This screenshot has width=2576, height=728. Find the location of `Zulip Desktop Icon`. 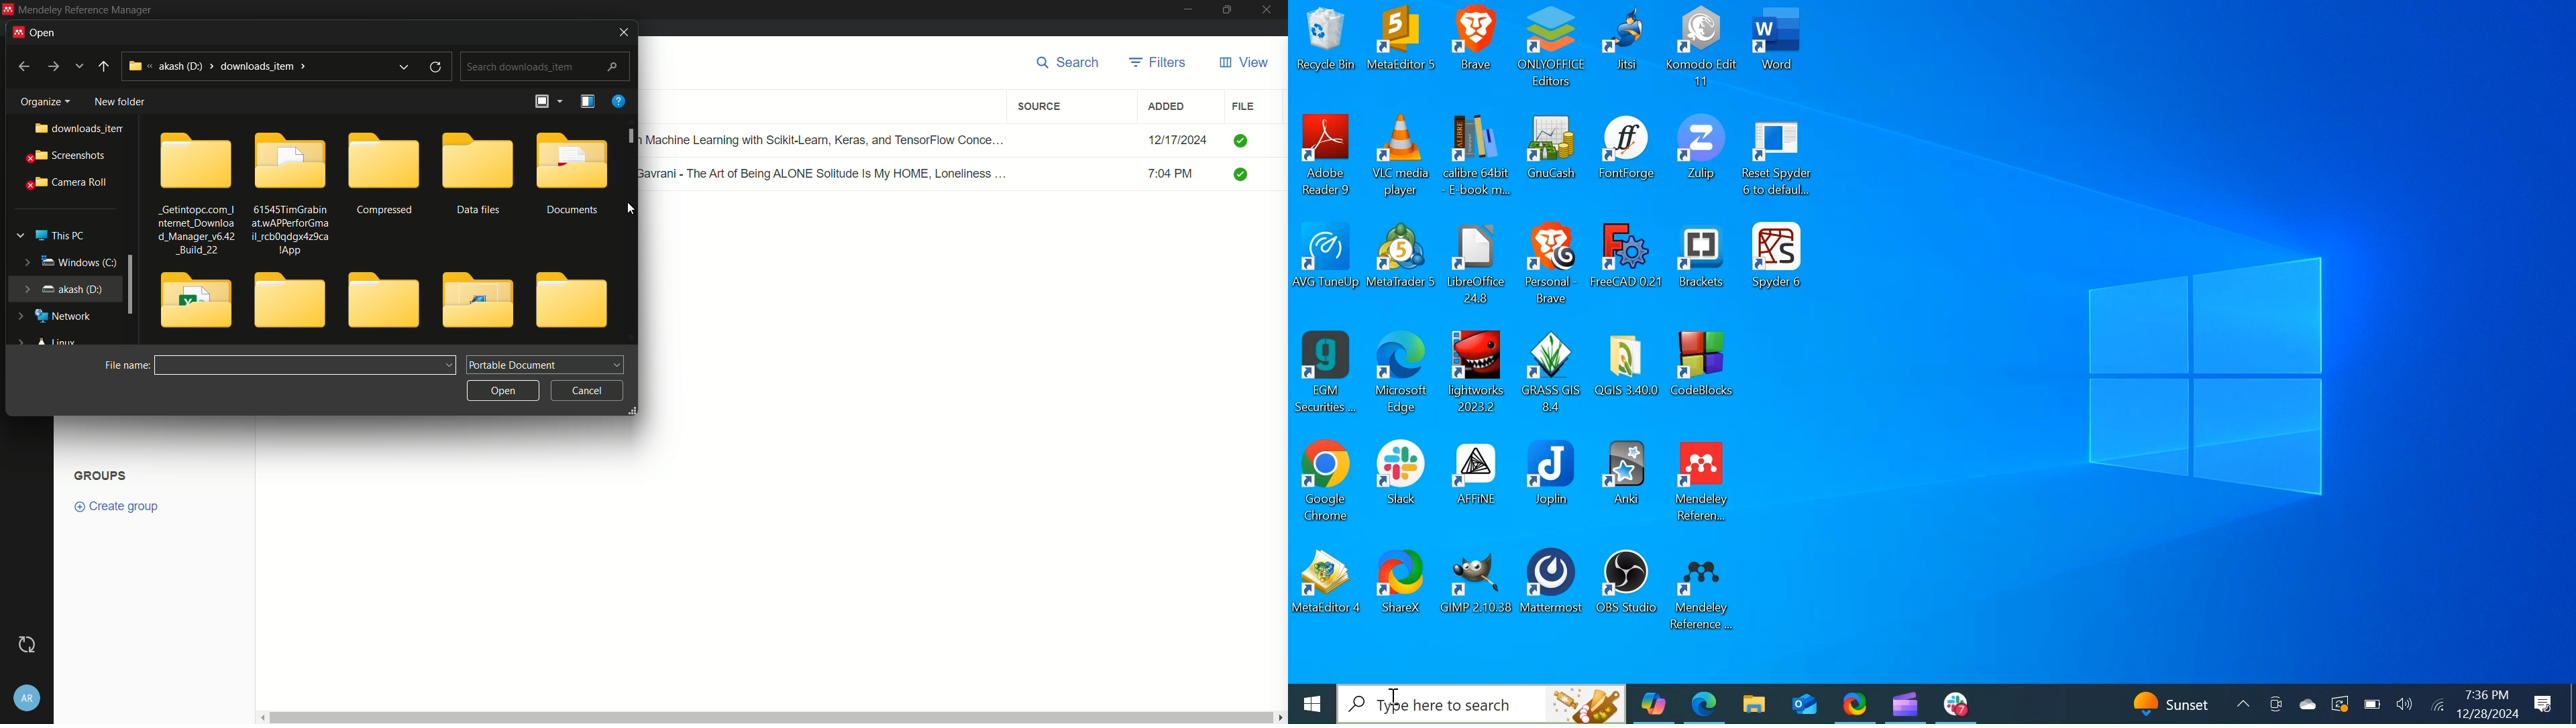

Zulip Desktop Icon is located at coordinates (1700, 160).